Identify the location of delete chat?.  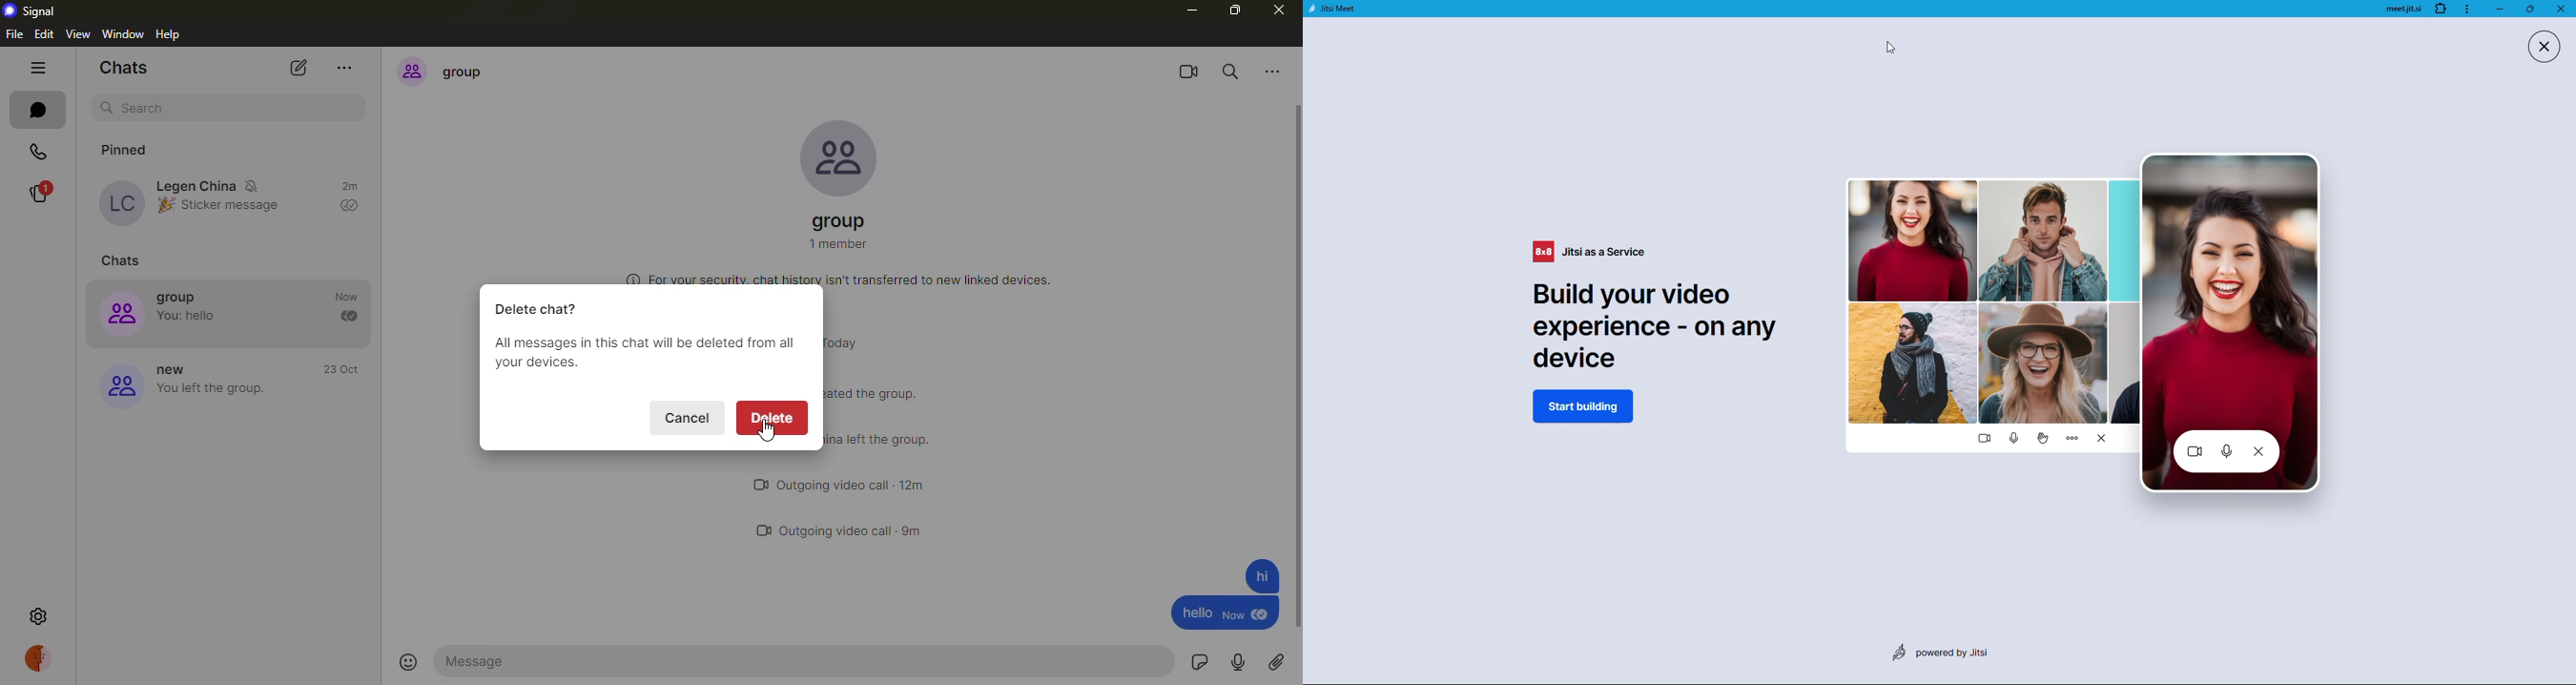
(542, 308).